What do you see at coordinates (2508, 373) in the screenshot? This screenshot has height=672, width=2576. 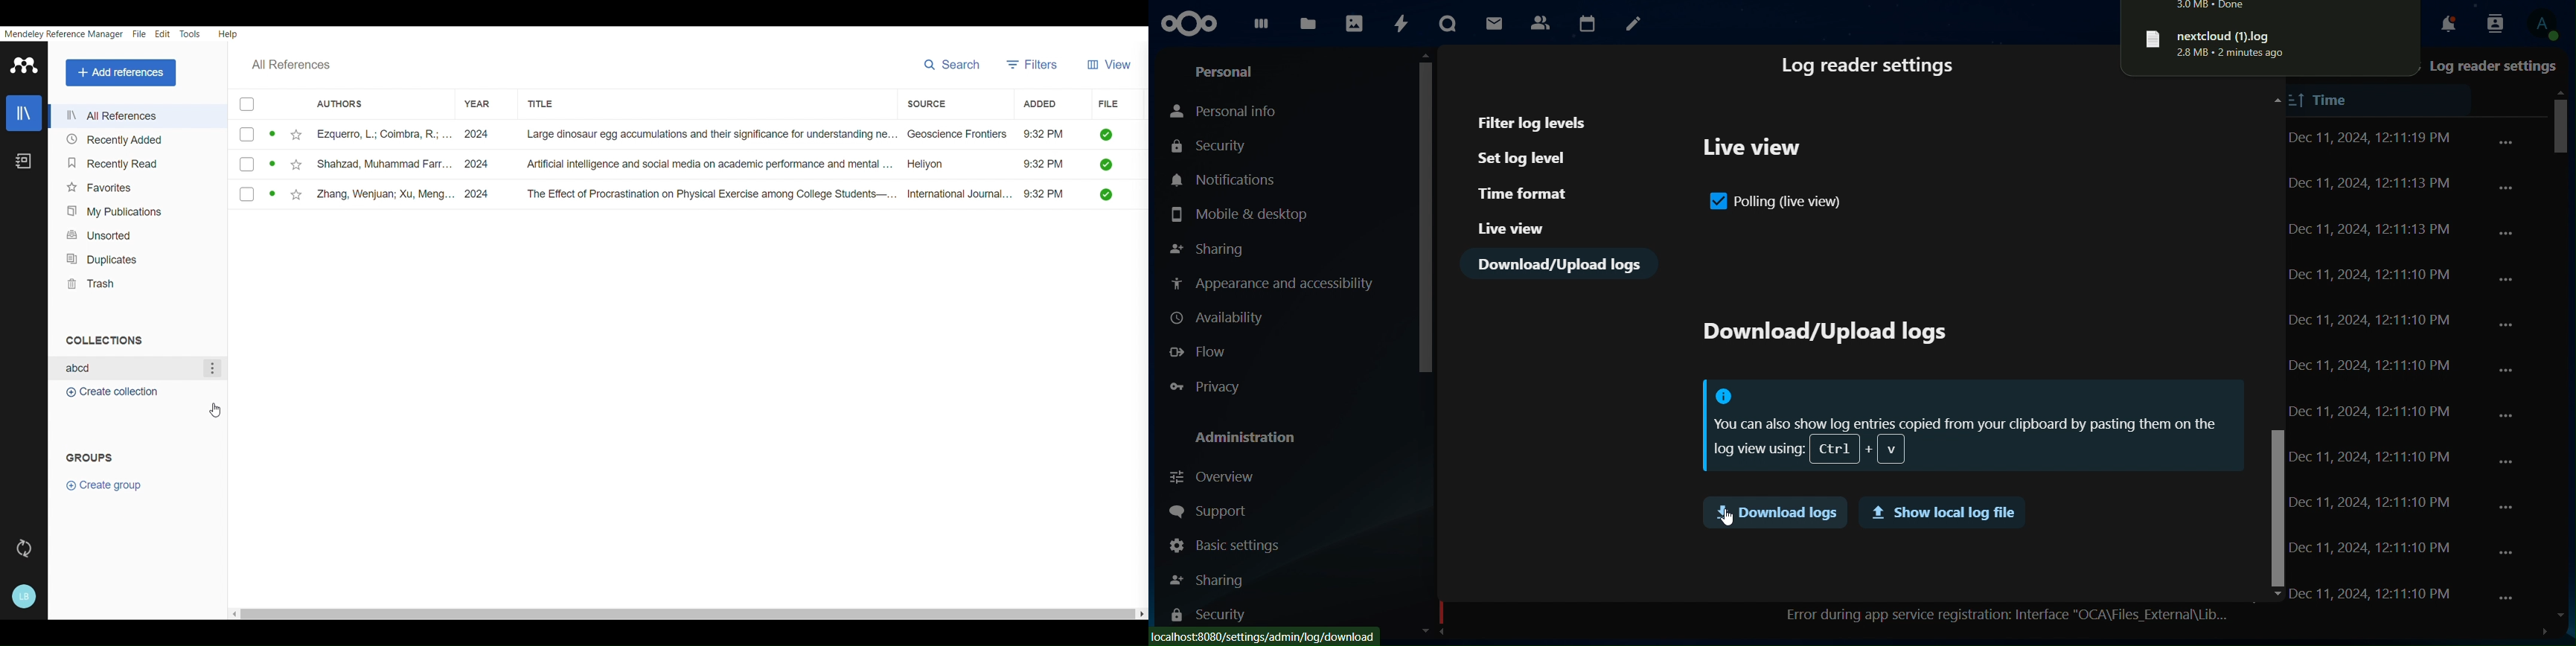 I see `...` at bounding box center [2508, 373].